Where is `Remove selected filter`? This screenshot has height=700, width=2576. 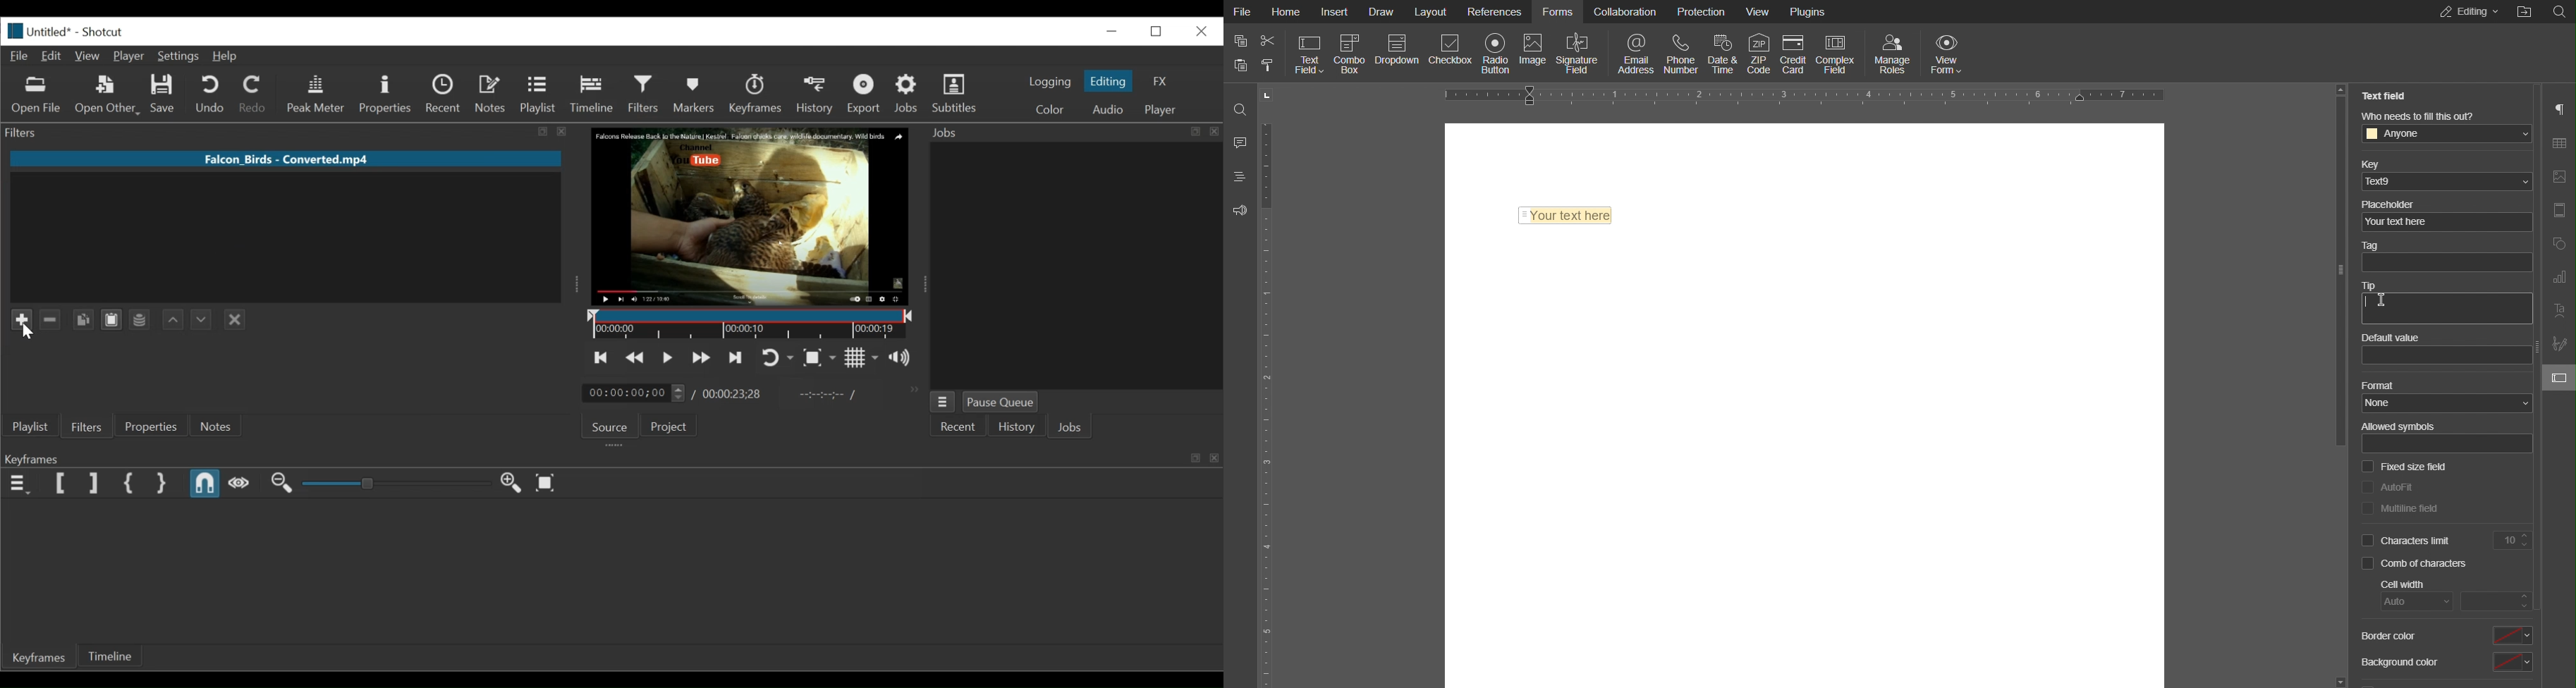
Remove selected filter is located at coordinates (52, 319).